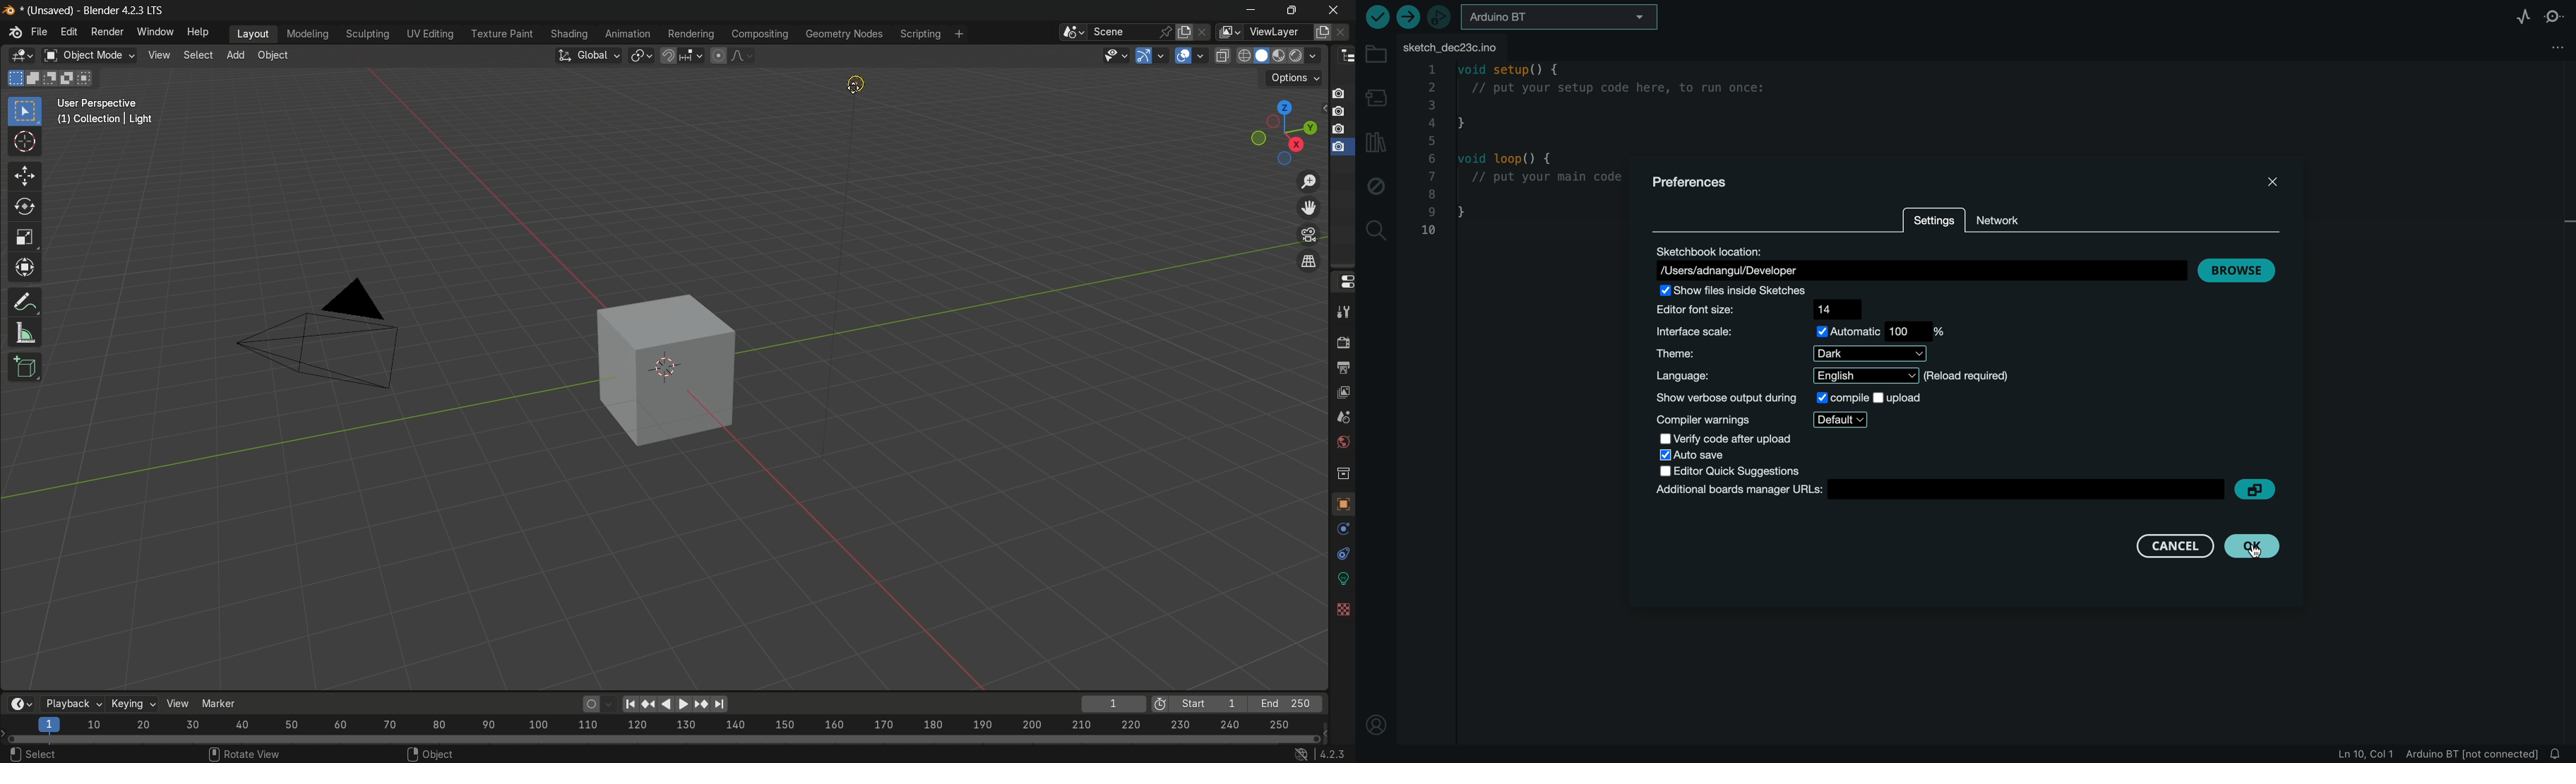 The image size is (2576, 784). Describe the element at coordinates (1339, 90) in the screenshot. I see `capture` at that location.